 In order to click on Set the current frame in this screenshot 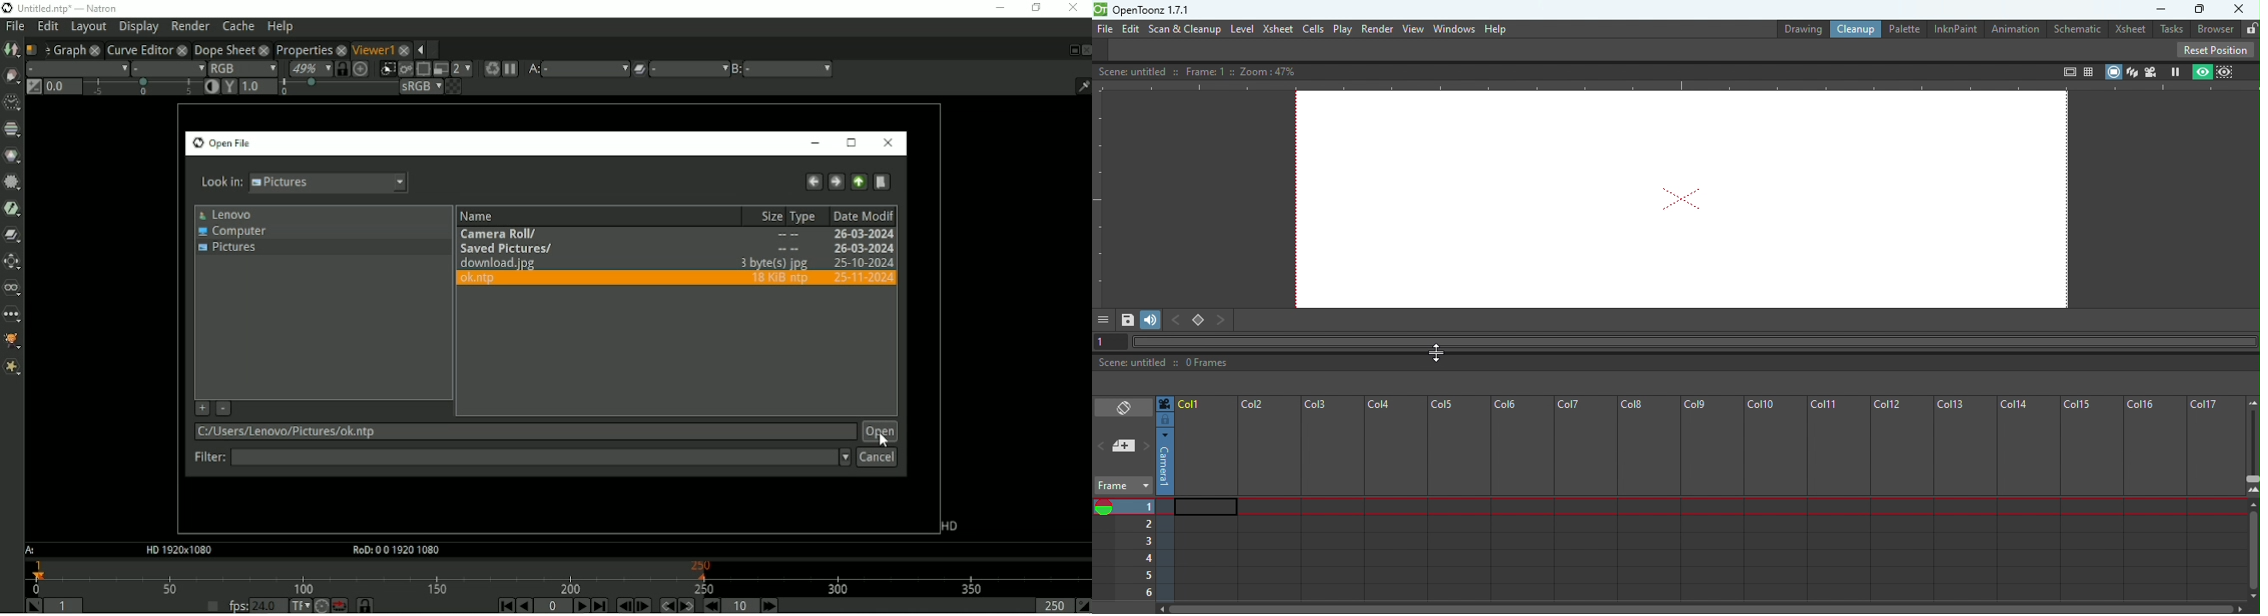, I will do `click(1136, 505)`.